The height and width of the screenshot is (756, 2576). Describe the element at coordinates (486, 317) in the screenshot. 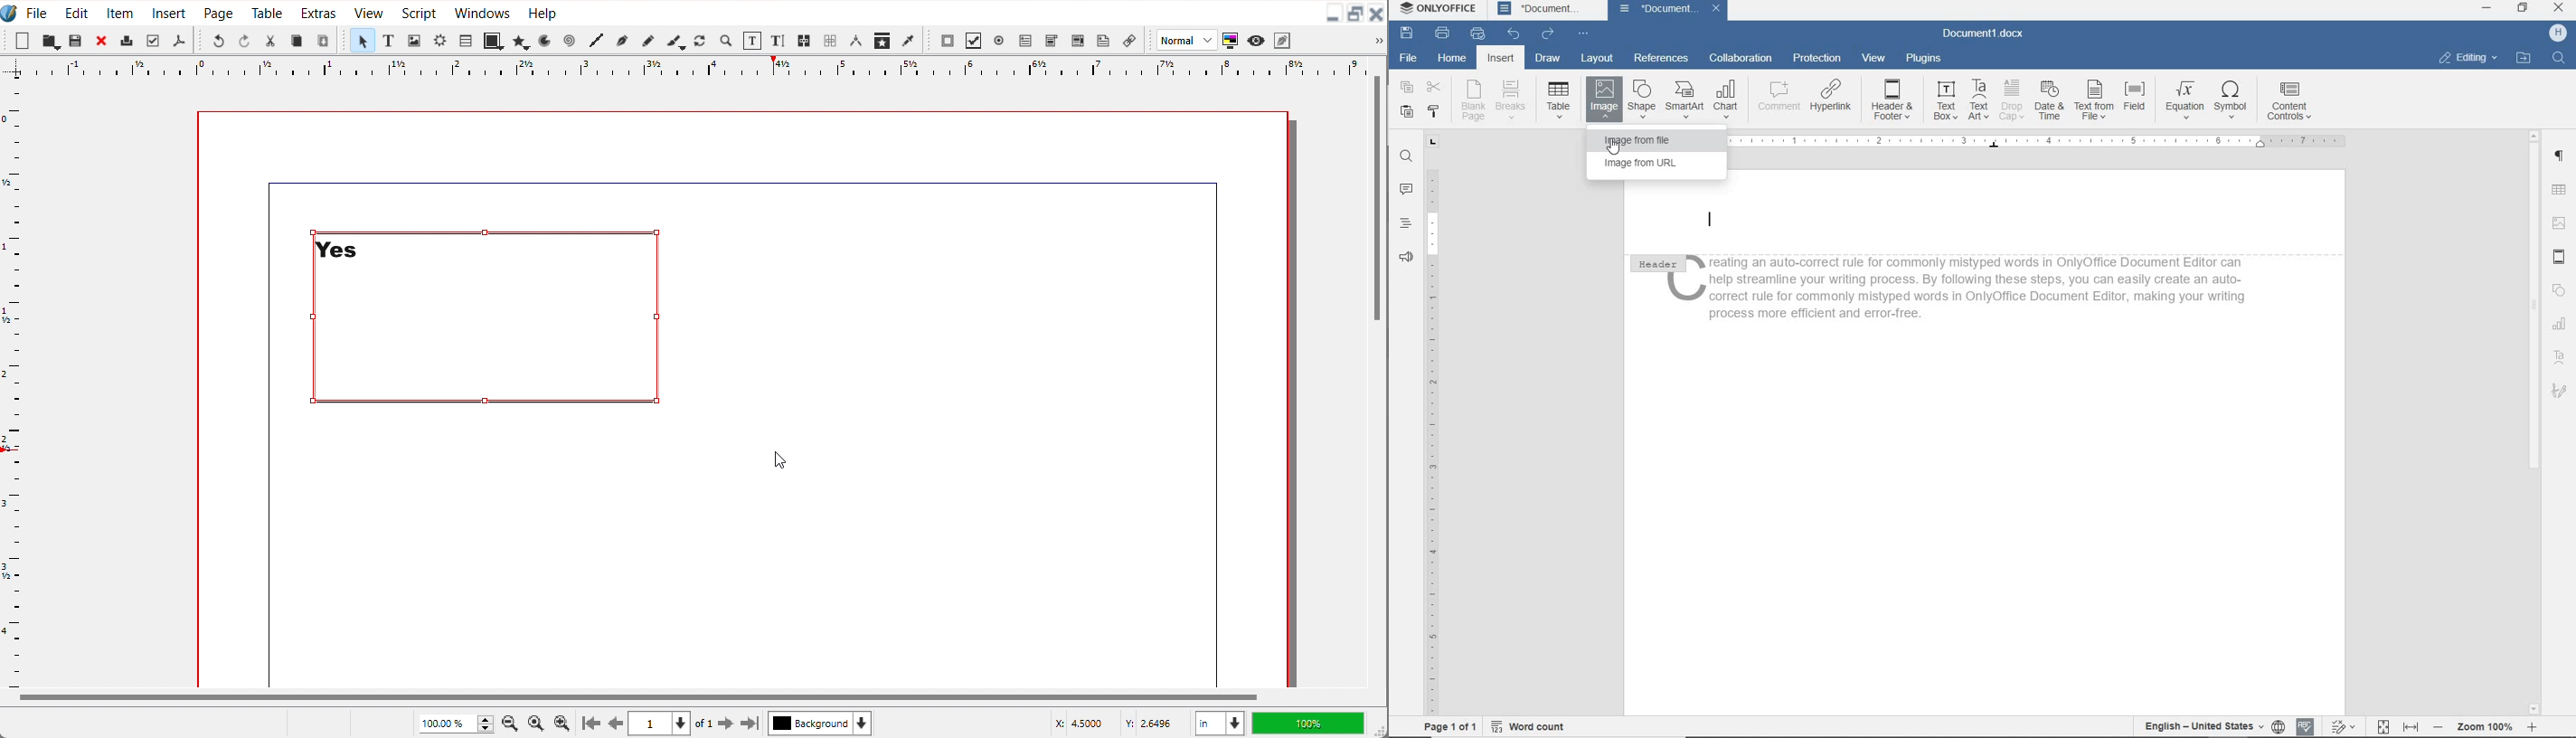

I see `Text Updated` at that location.